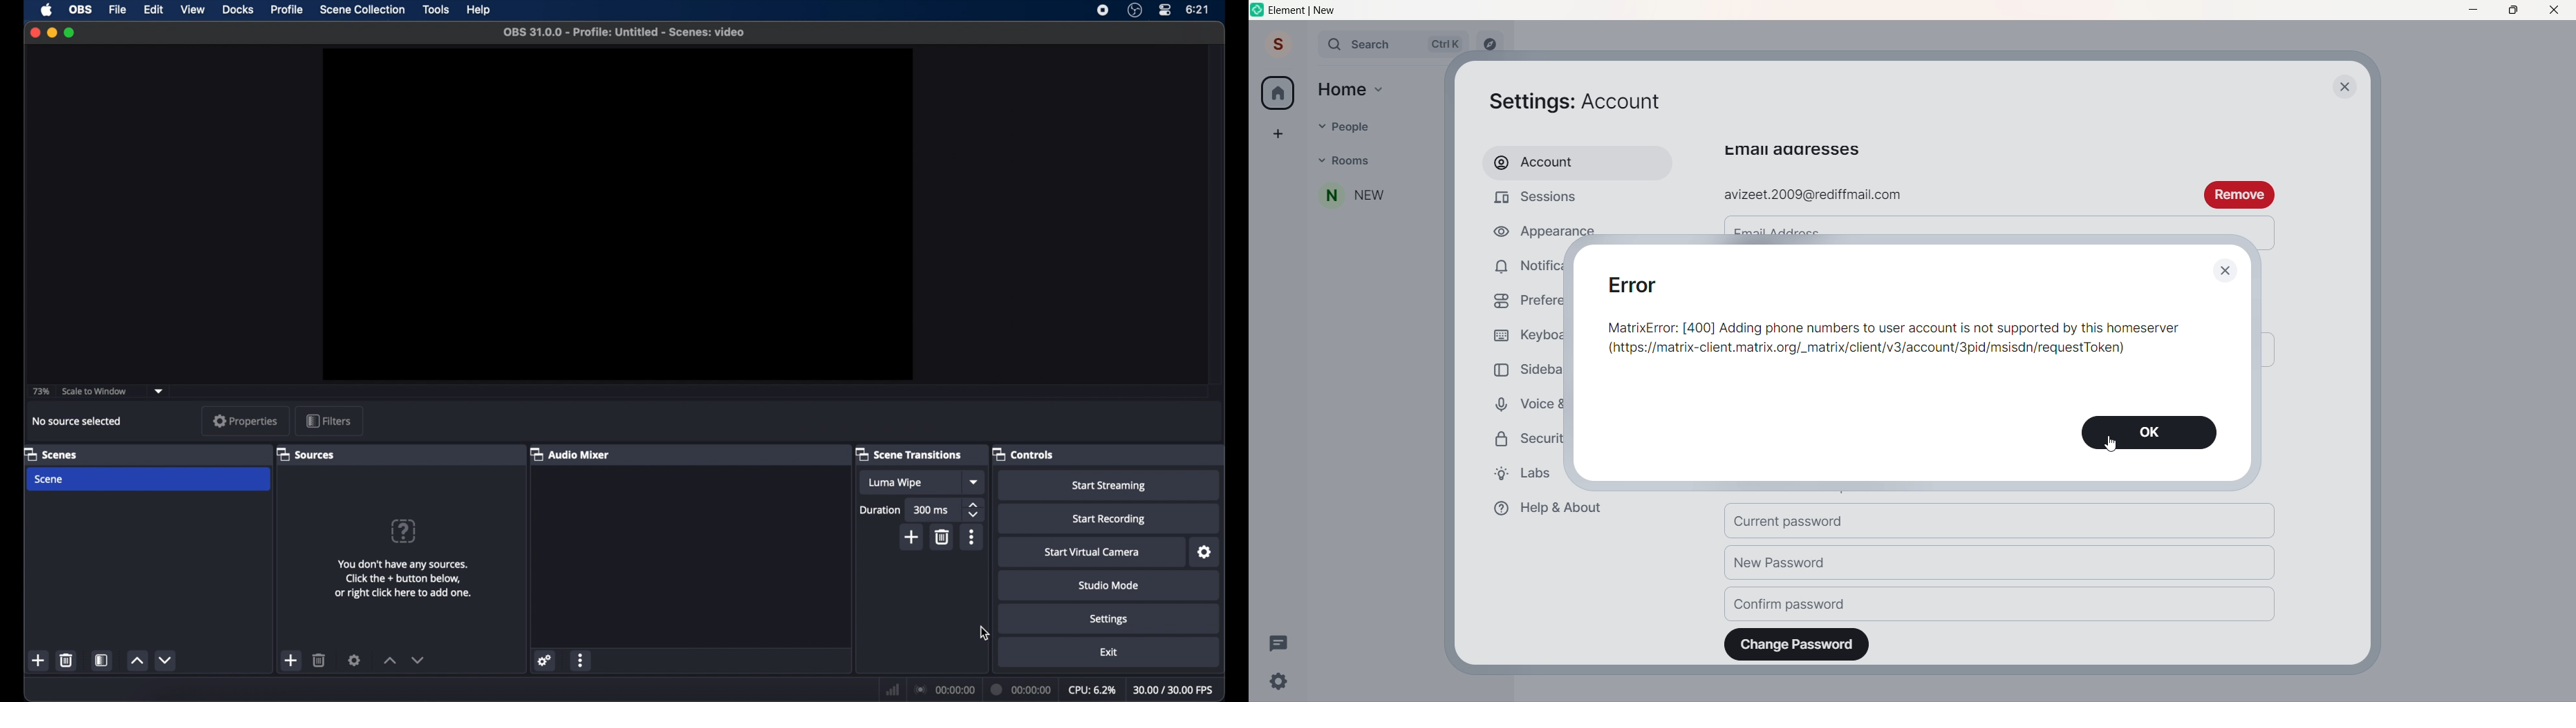  Describe the element at coordinates (1518, 473) in the screenshot. I see `Labs` at that location.